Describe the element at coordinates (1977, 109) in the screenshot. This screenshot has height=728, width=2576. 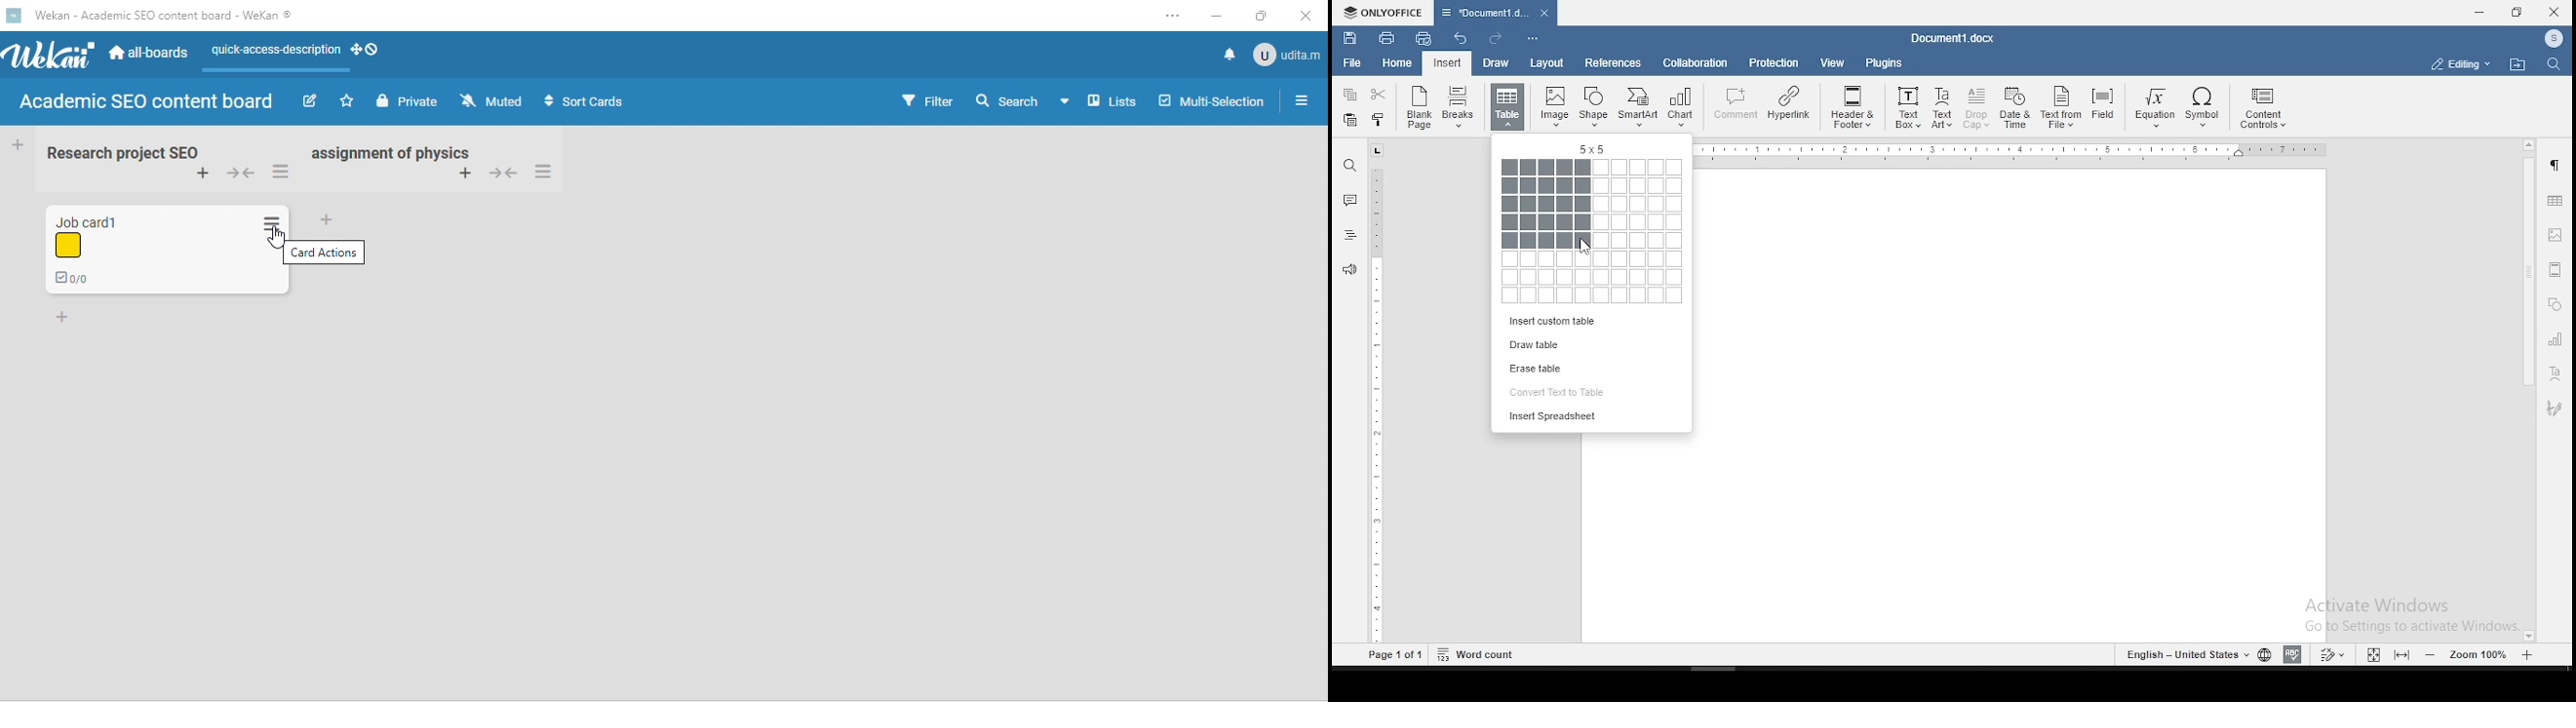
I see `Drop Cap` at that location.